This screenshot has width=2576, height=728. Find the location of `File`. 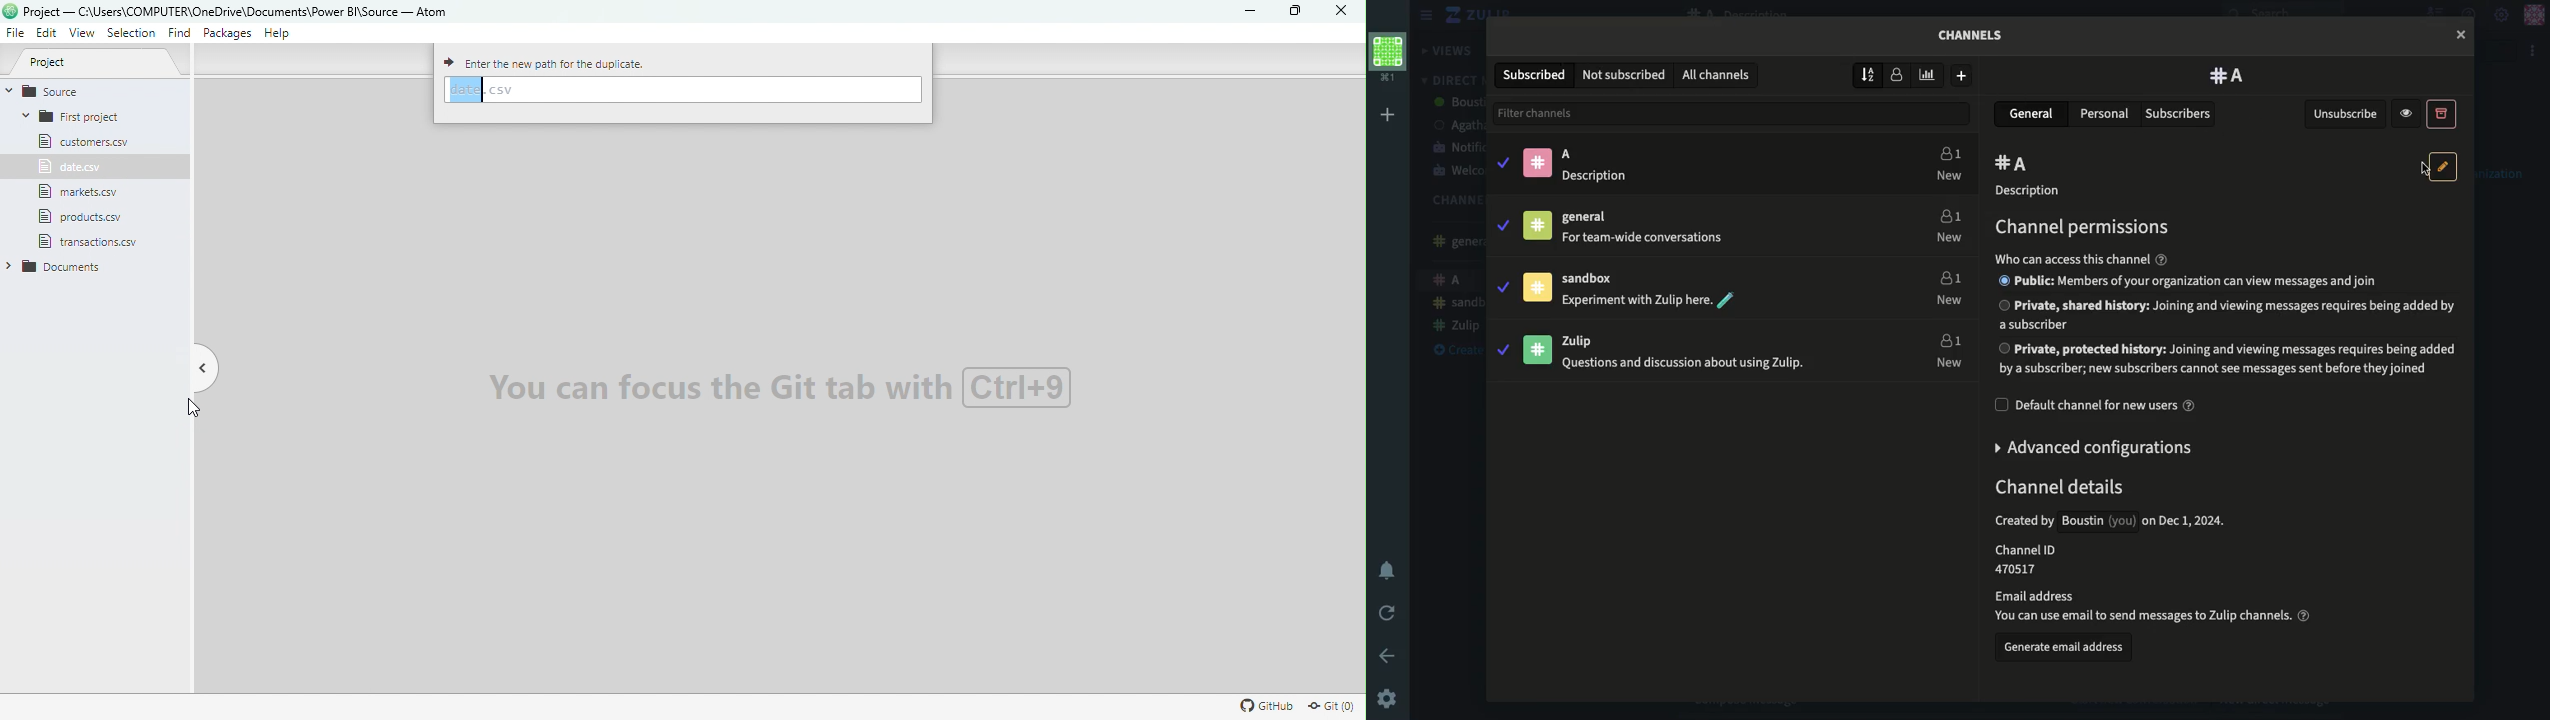

File is located at coordinates (79, 192).